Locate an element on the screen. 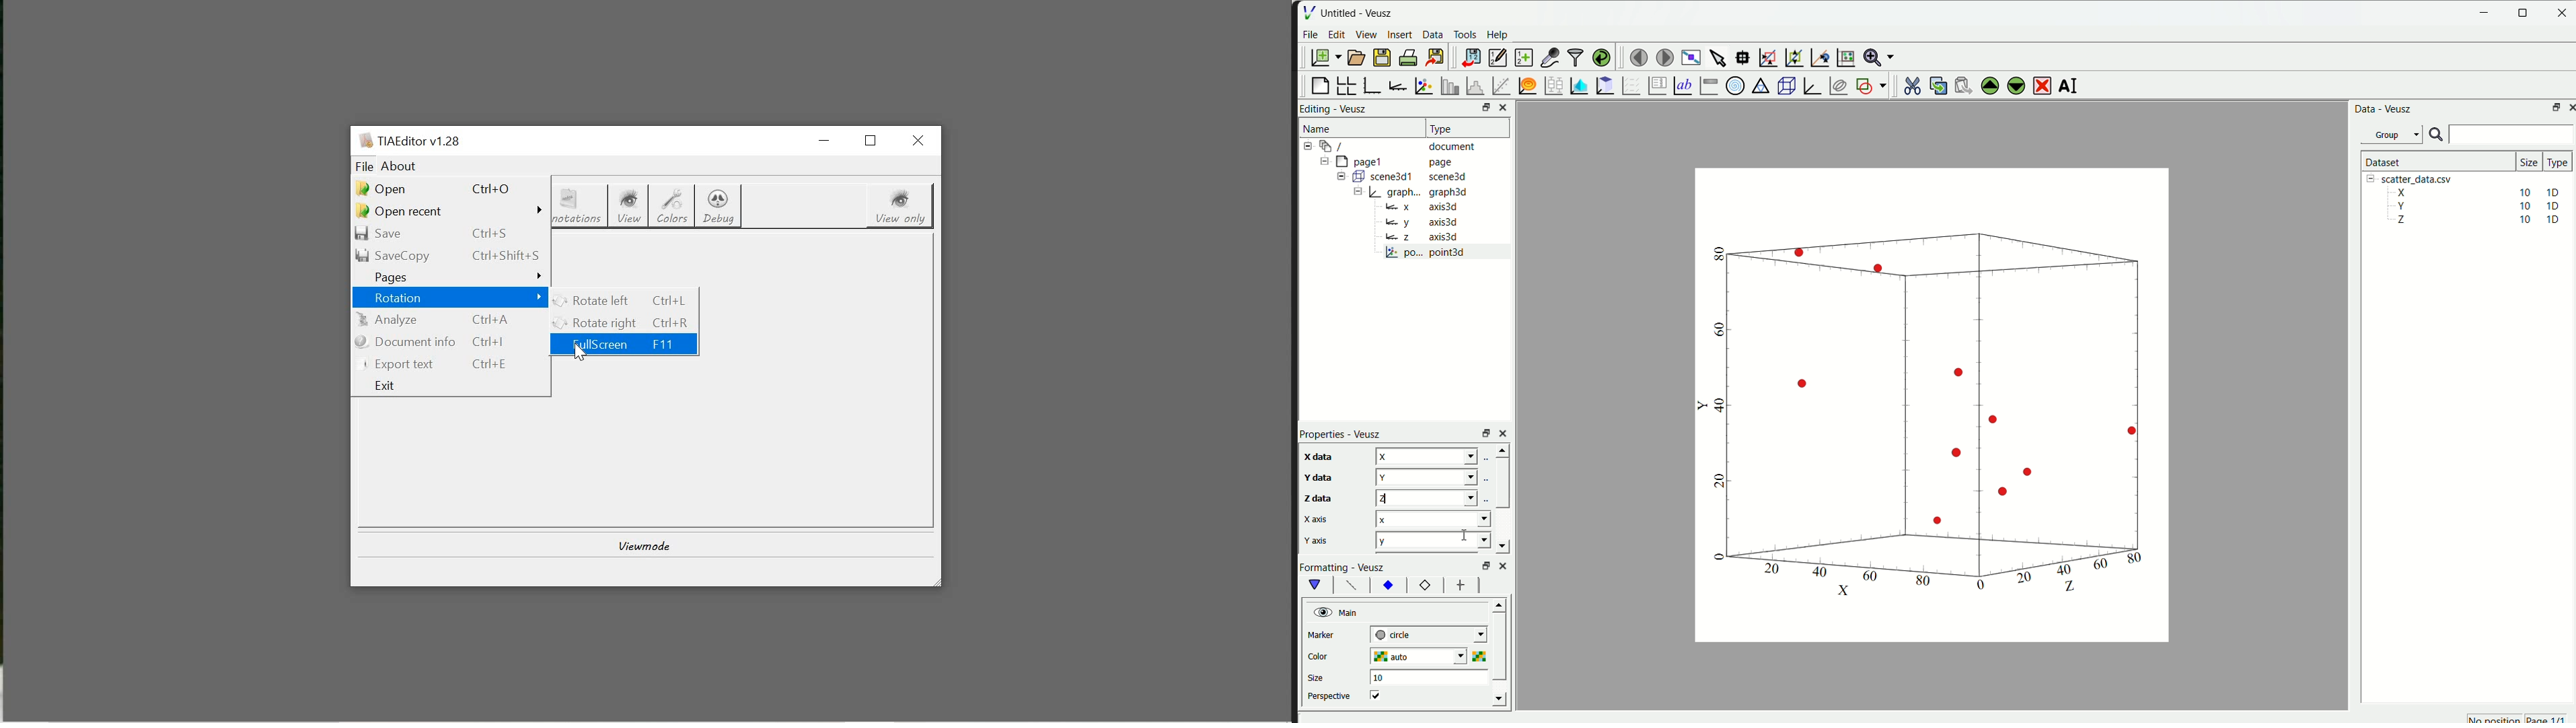 This screenshot has height=728, width=2576. | next-tick is located at coordinates (1435, 636).